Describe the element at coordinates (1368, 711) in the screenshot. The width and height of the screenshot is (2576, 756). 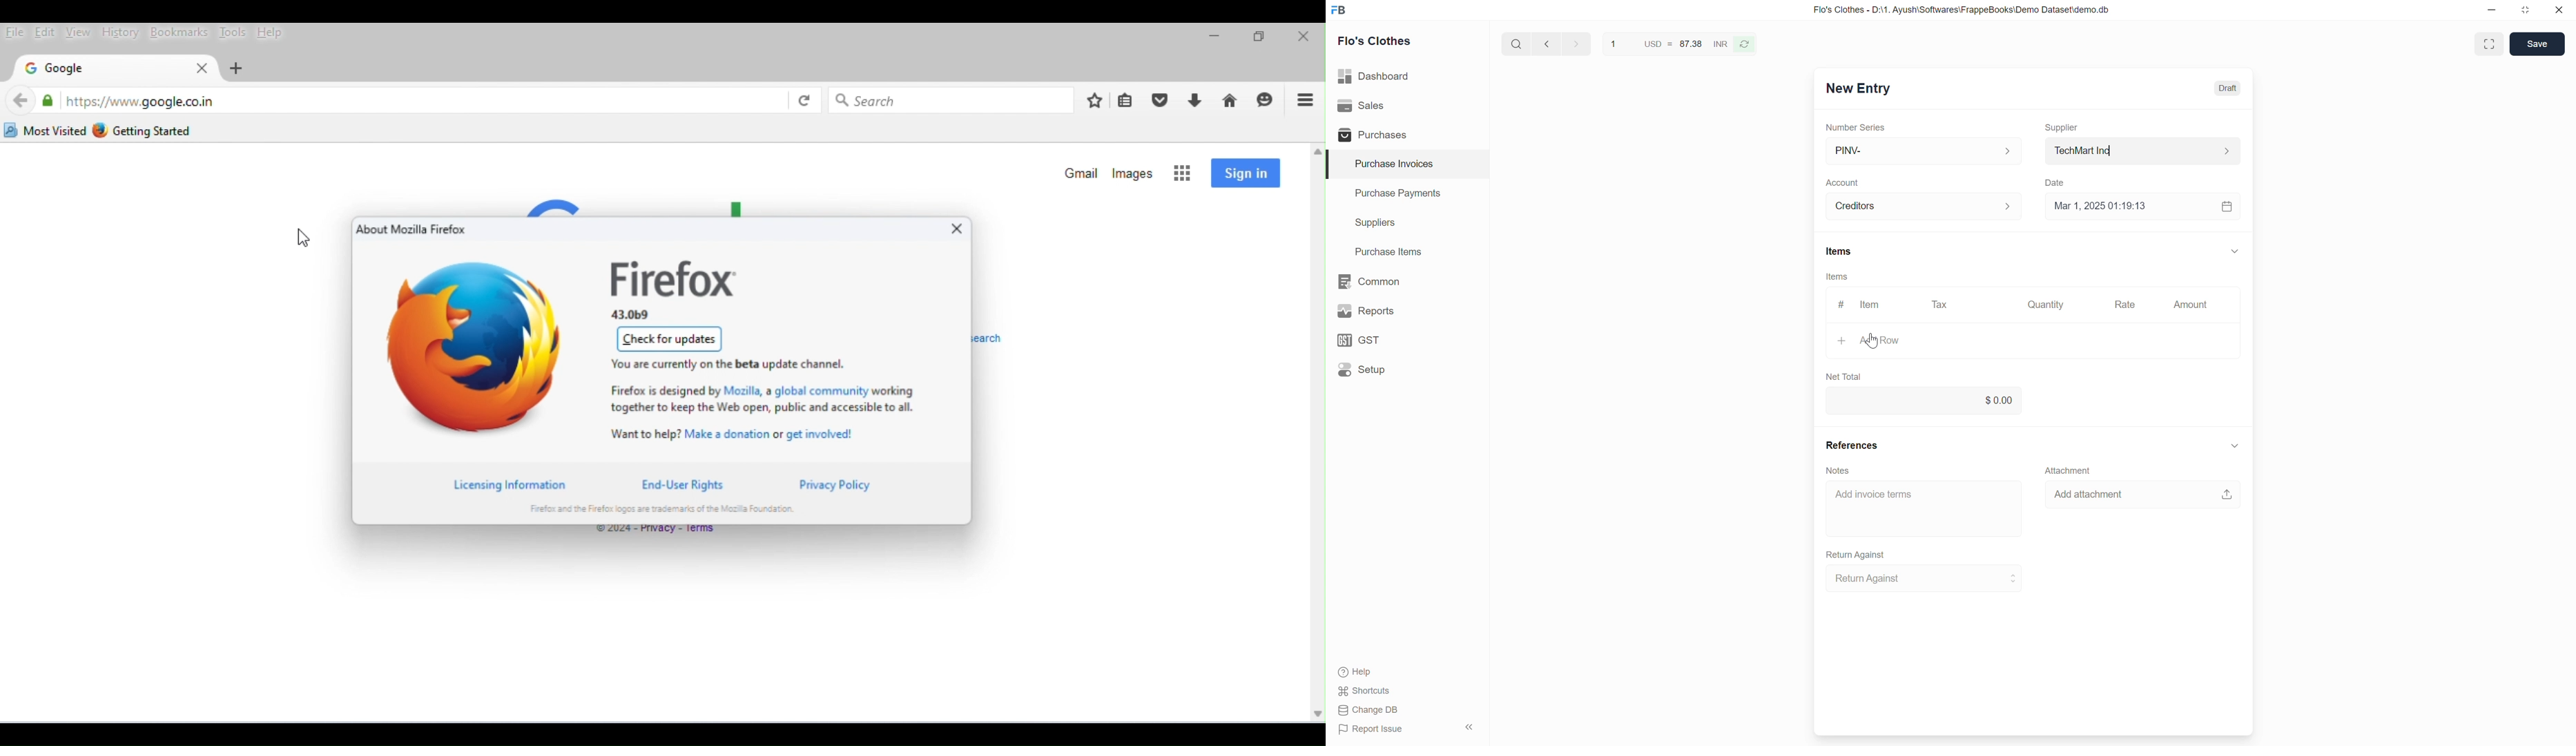
I see `Change DB` at that location.